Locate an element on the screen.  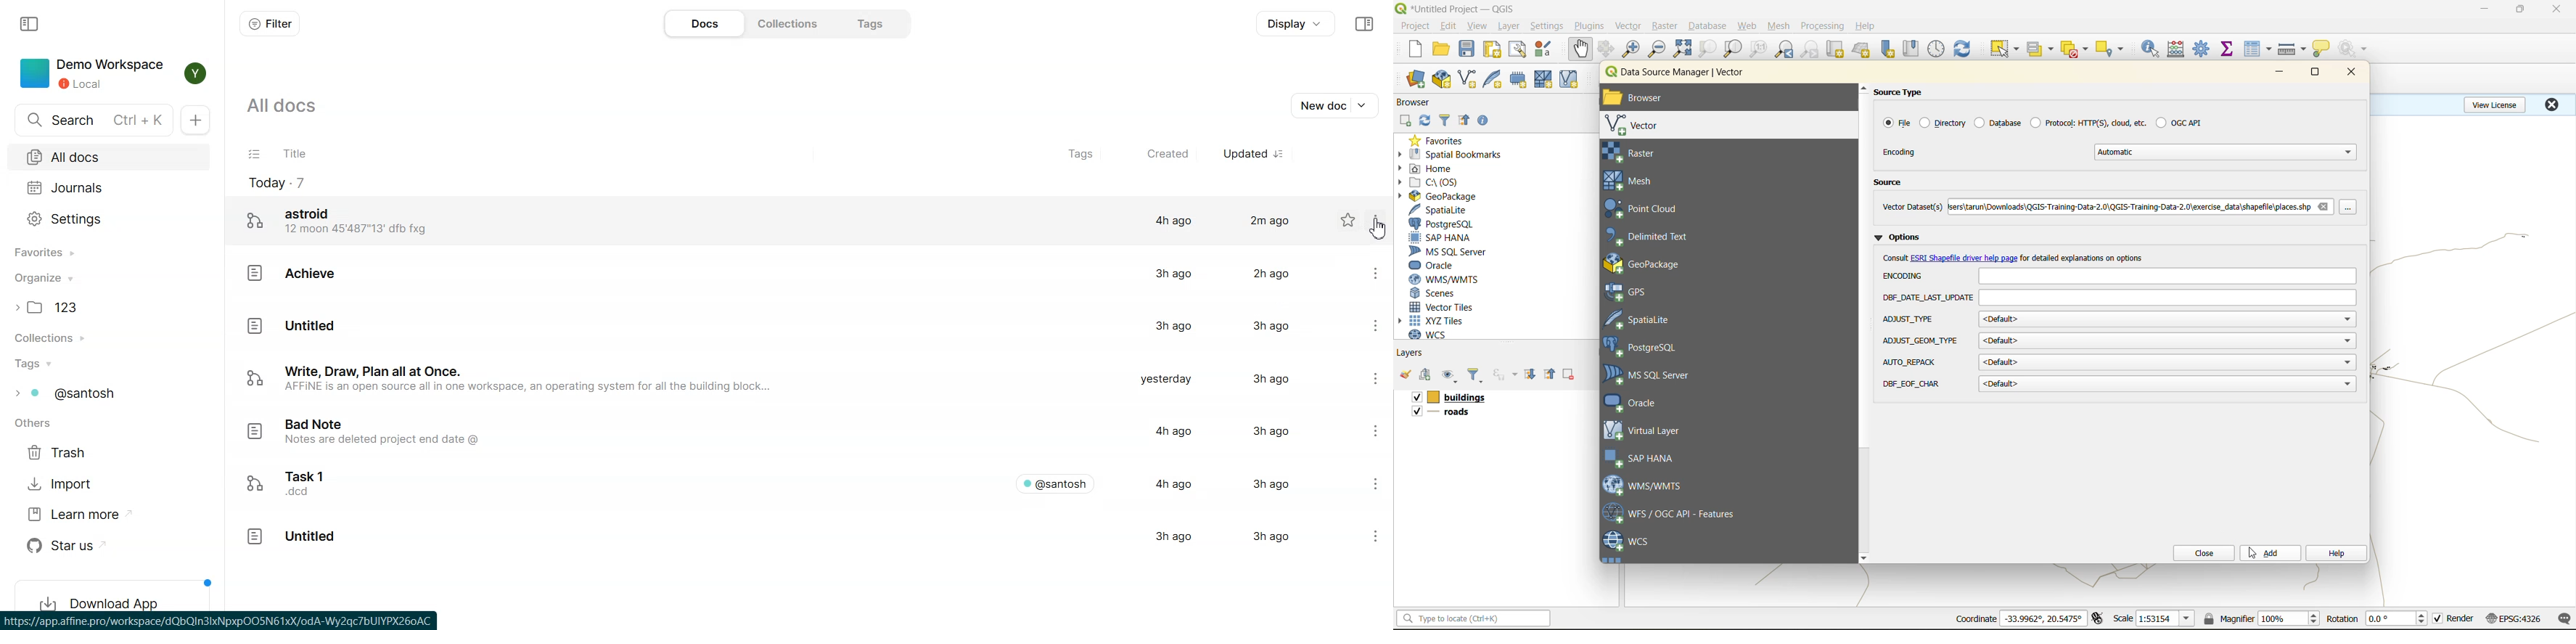
statistical summary is located at coordinates (2230, 49).